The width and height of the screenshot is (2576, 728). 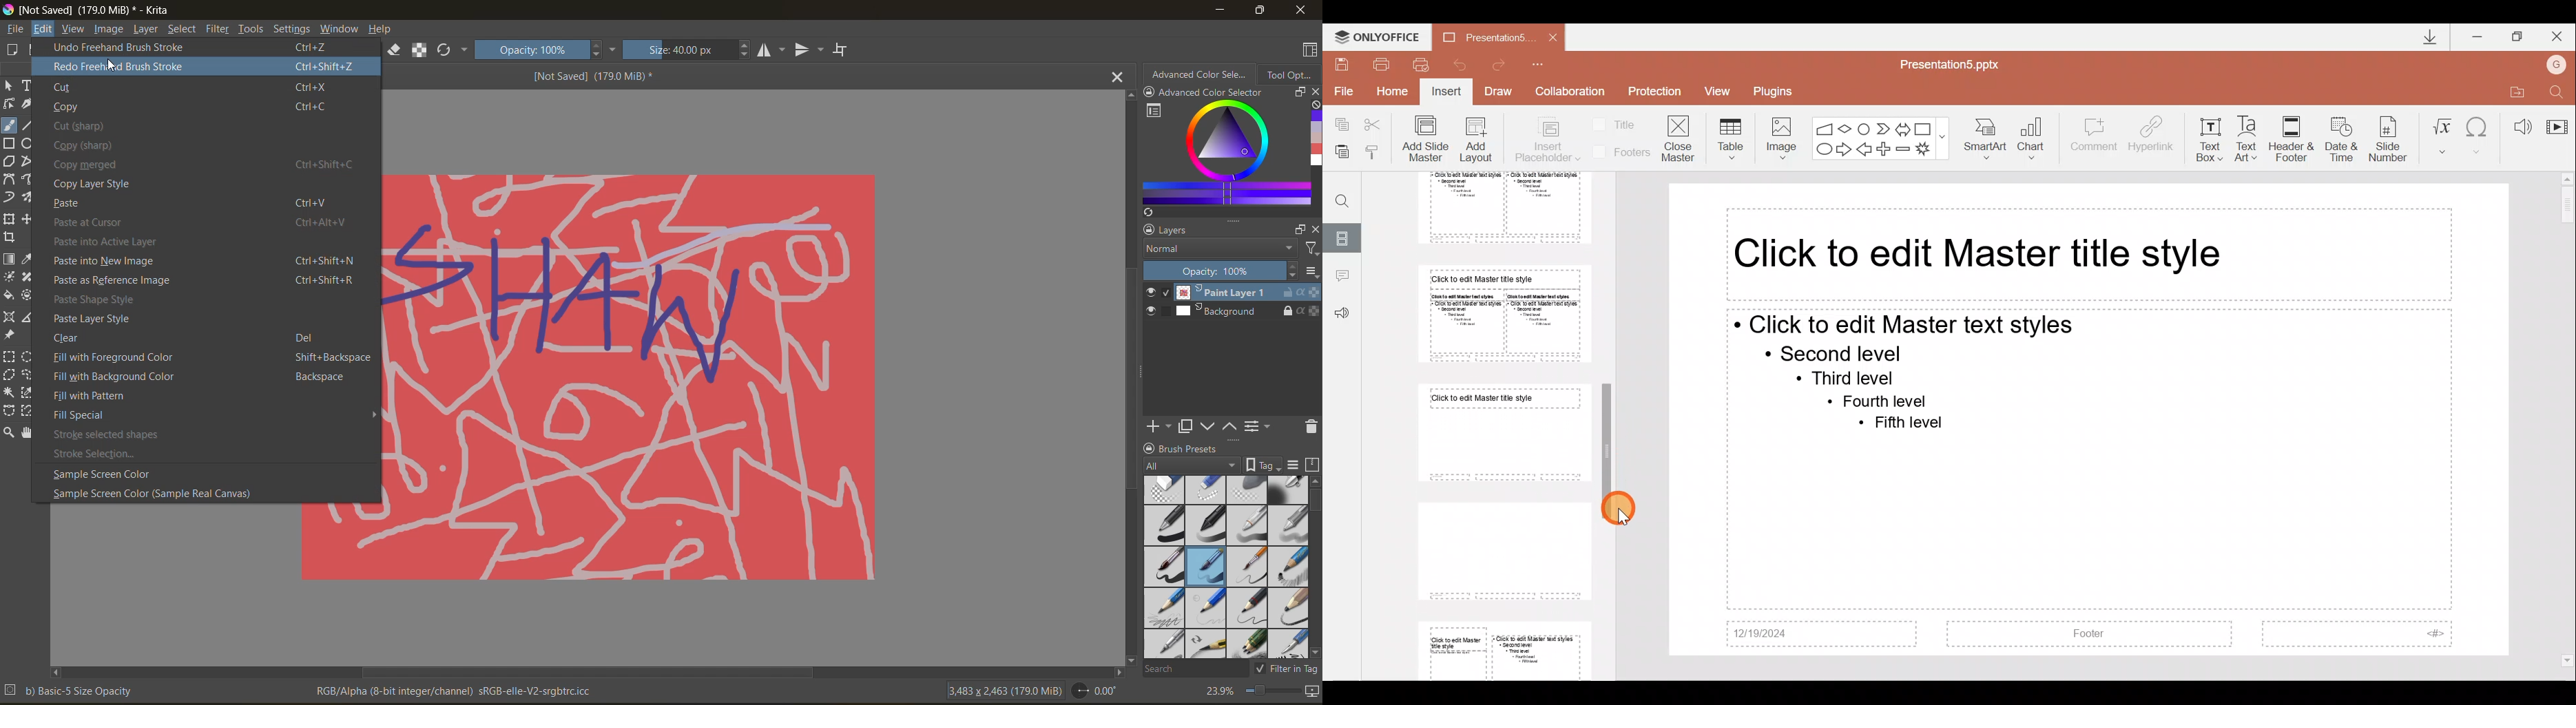 What do you see at coordinates (1722, 91) in the screenshot?
I see `View` at bounding box center [1722, 91].